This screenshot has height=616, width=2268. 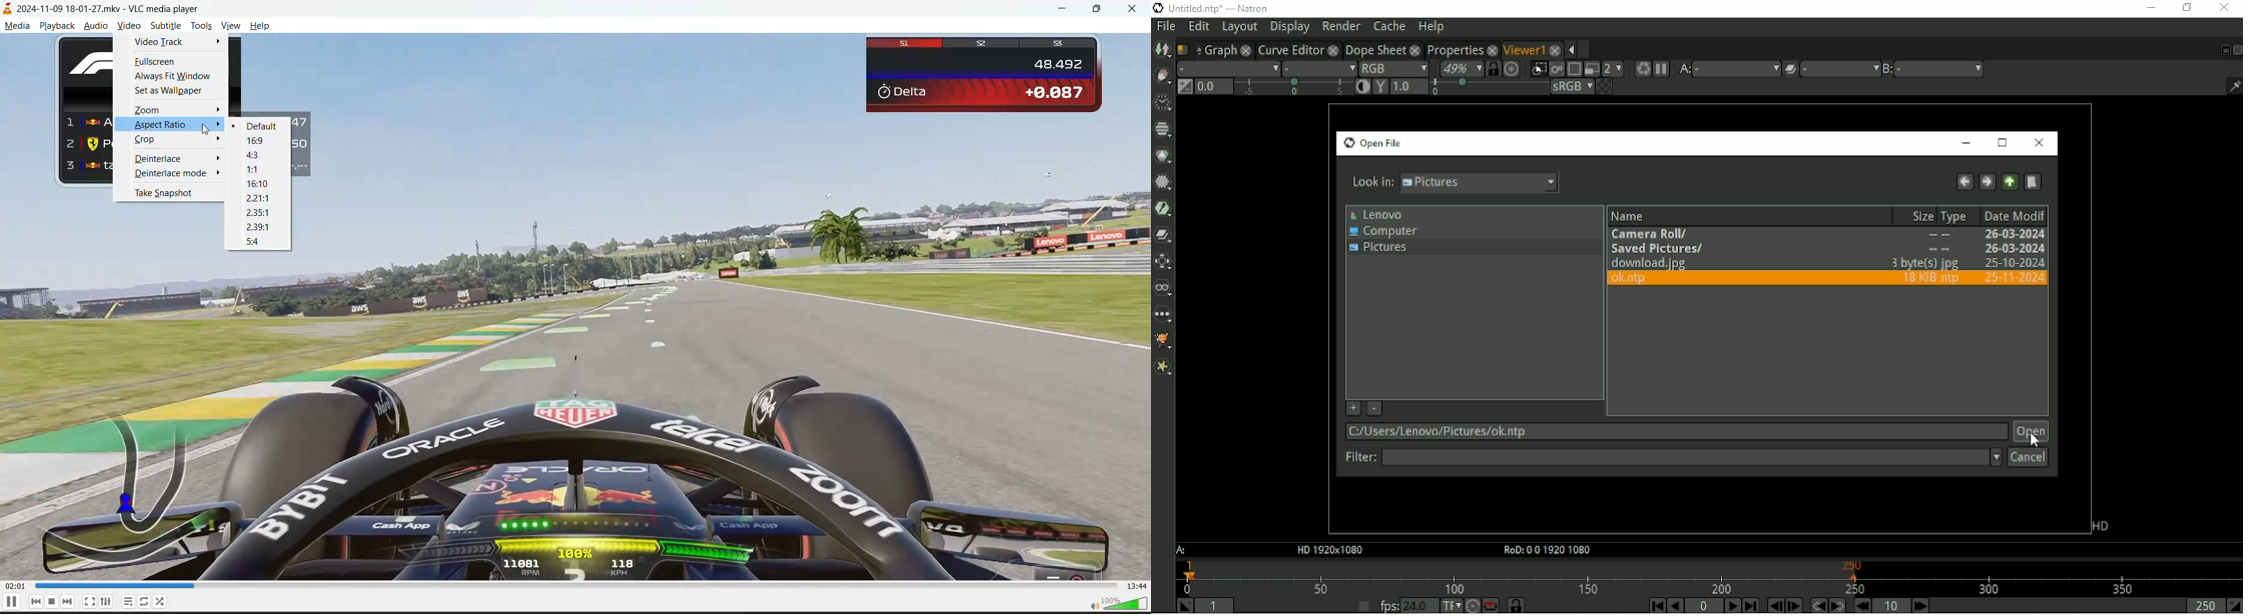 What do you see at coordinates (94, 26) in the screenshot?
I see `audio` at bounding box center [94, 26].